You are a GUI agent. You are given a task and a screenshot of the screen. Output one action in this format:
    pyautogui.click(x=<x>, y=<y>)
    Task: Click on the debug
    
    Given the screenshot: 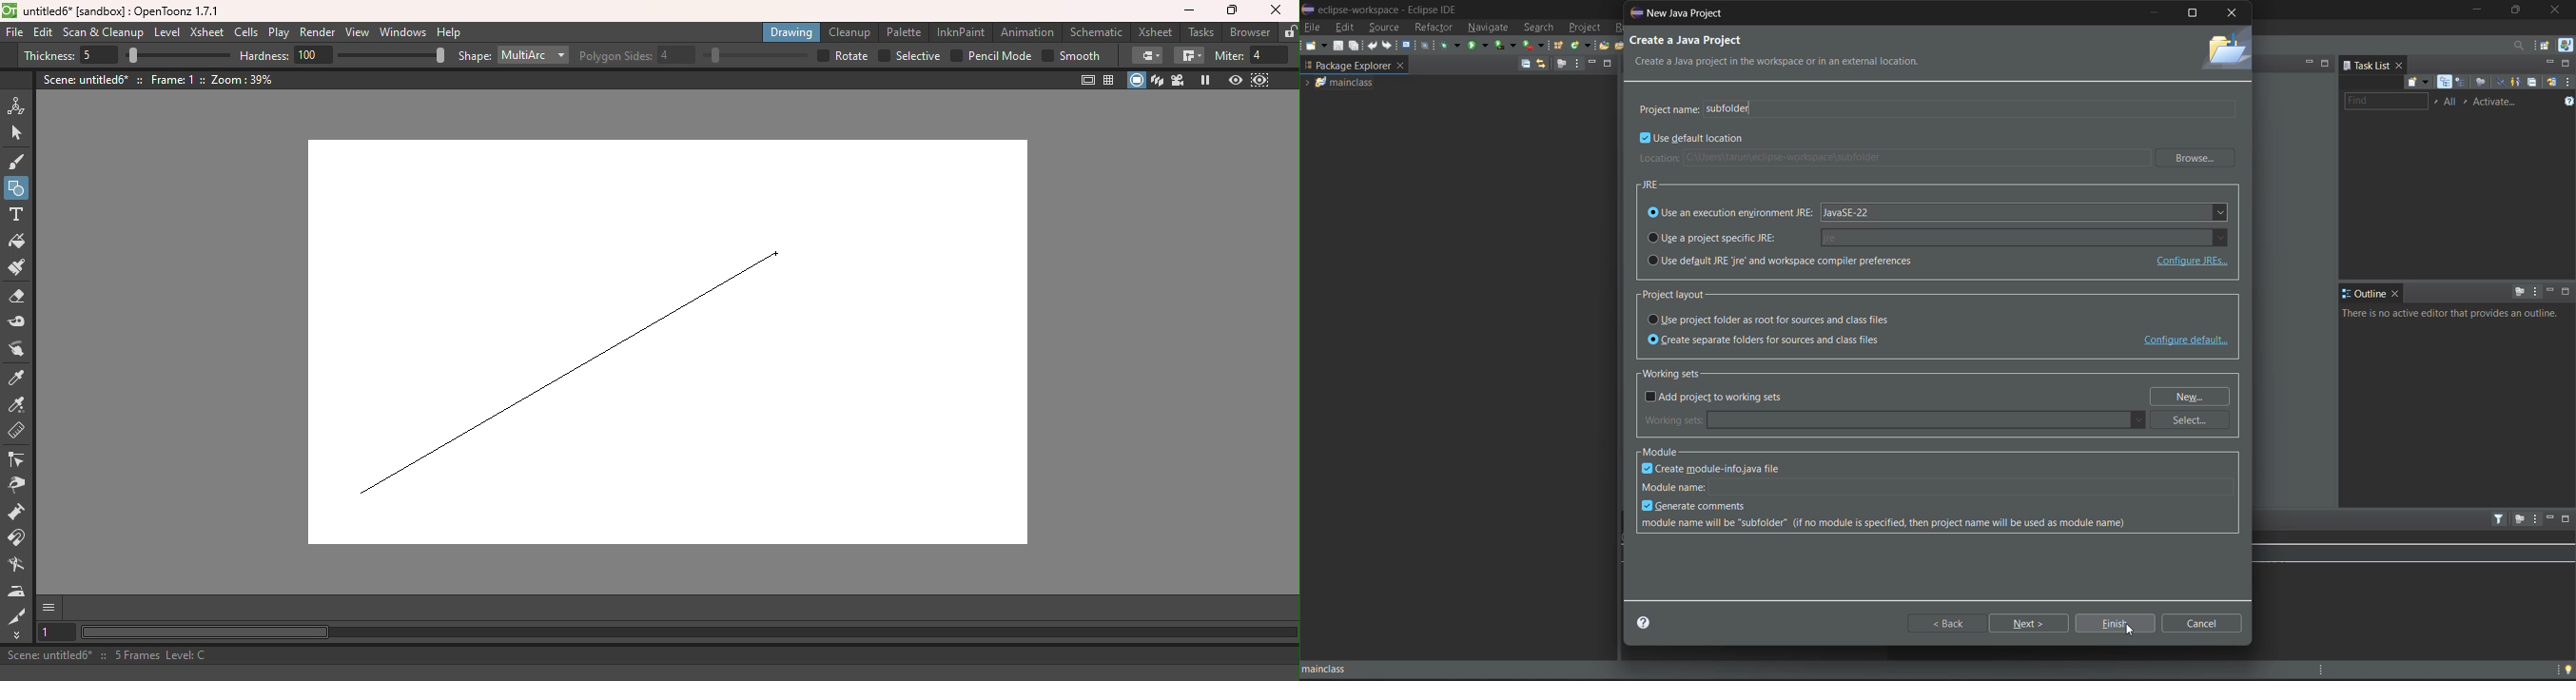 What is the action you would take?
    pyautogui.click(x=1450, y=45)
    